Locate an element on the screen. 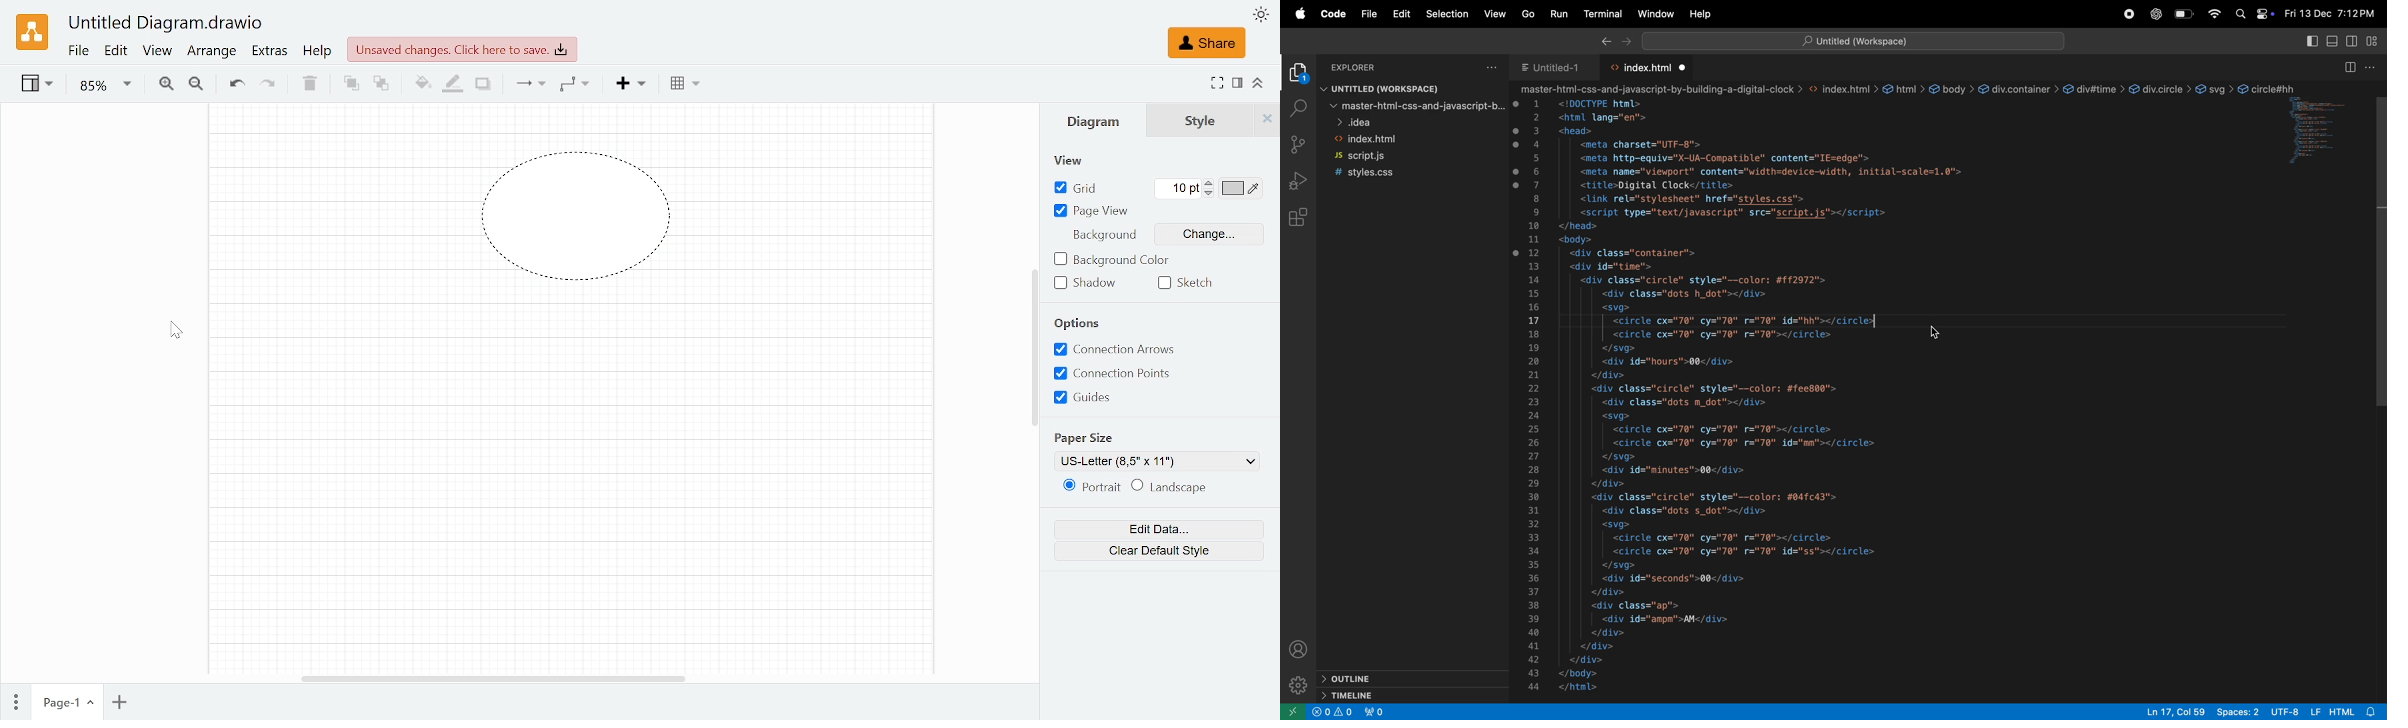 This screenshot has height=728, width=2408. Zoom in is located at coordinates (165, 85).